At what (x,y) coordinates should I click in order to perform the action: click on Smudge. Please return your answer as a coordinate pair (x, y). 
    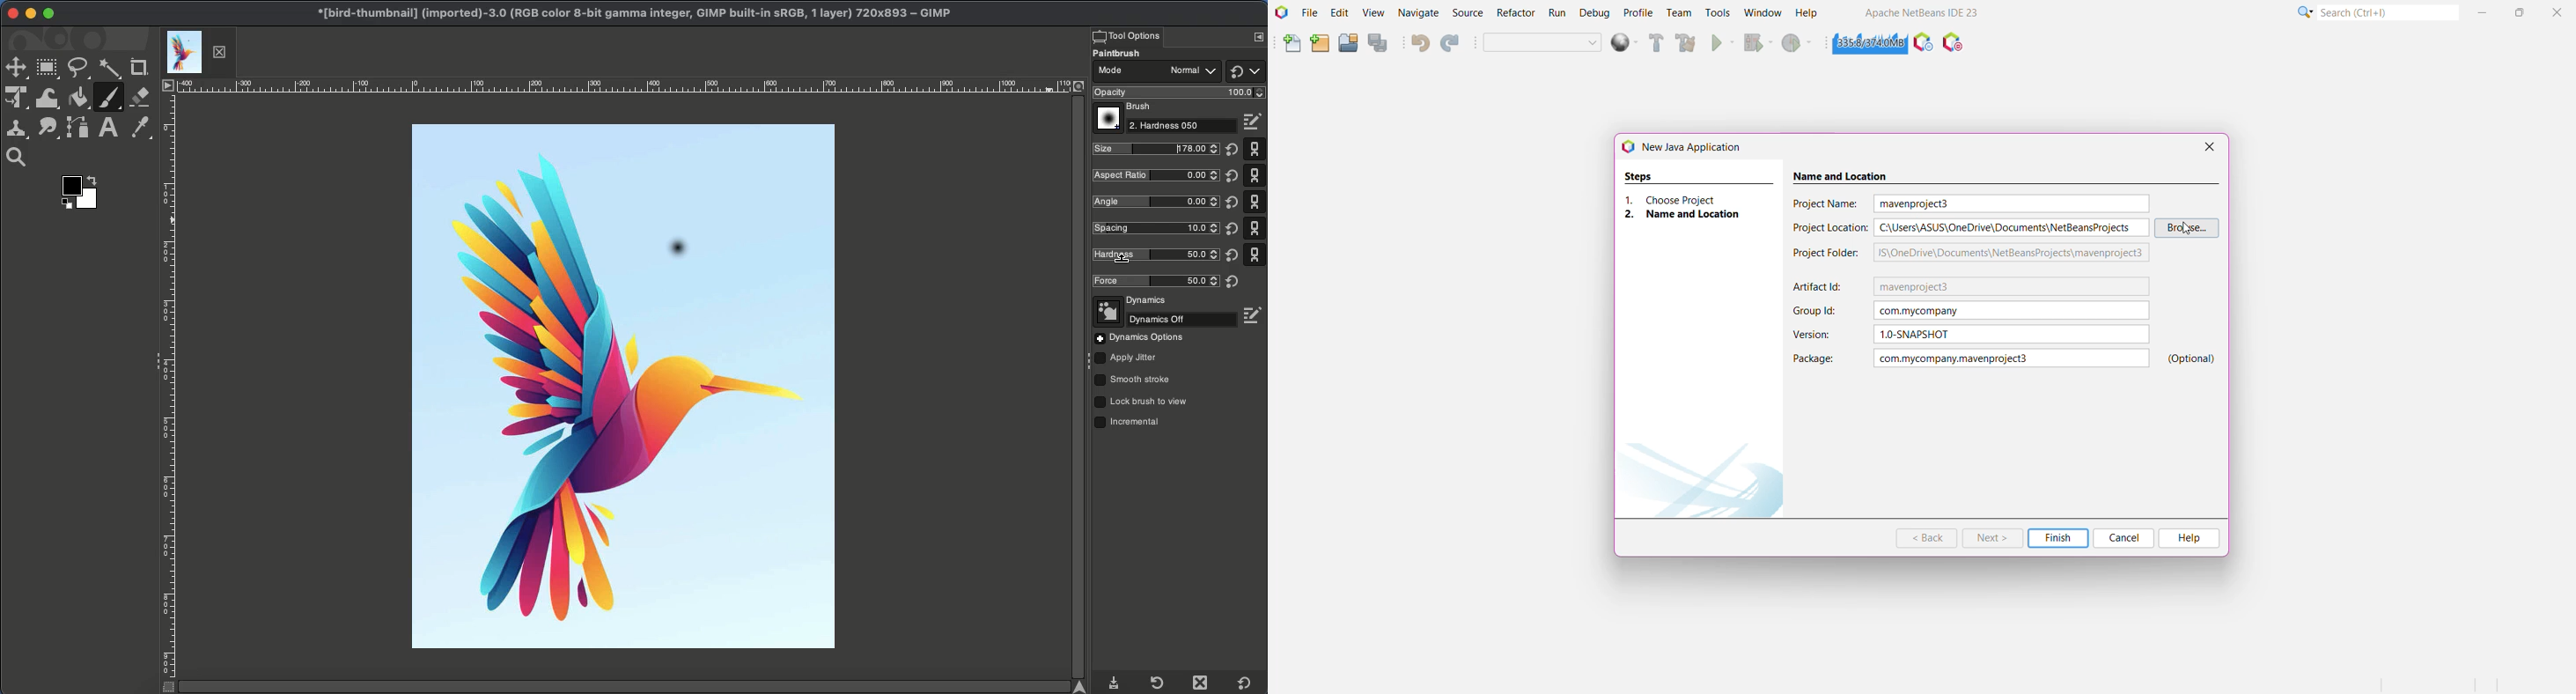
    Looking at the image, I should click on (48, 129).